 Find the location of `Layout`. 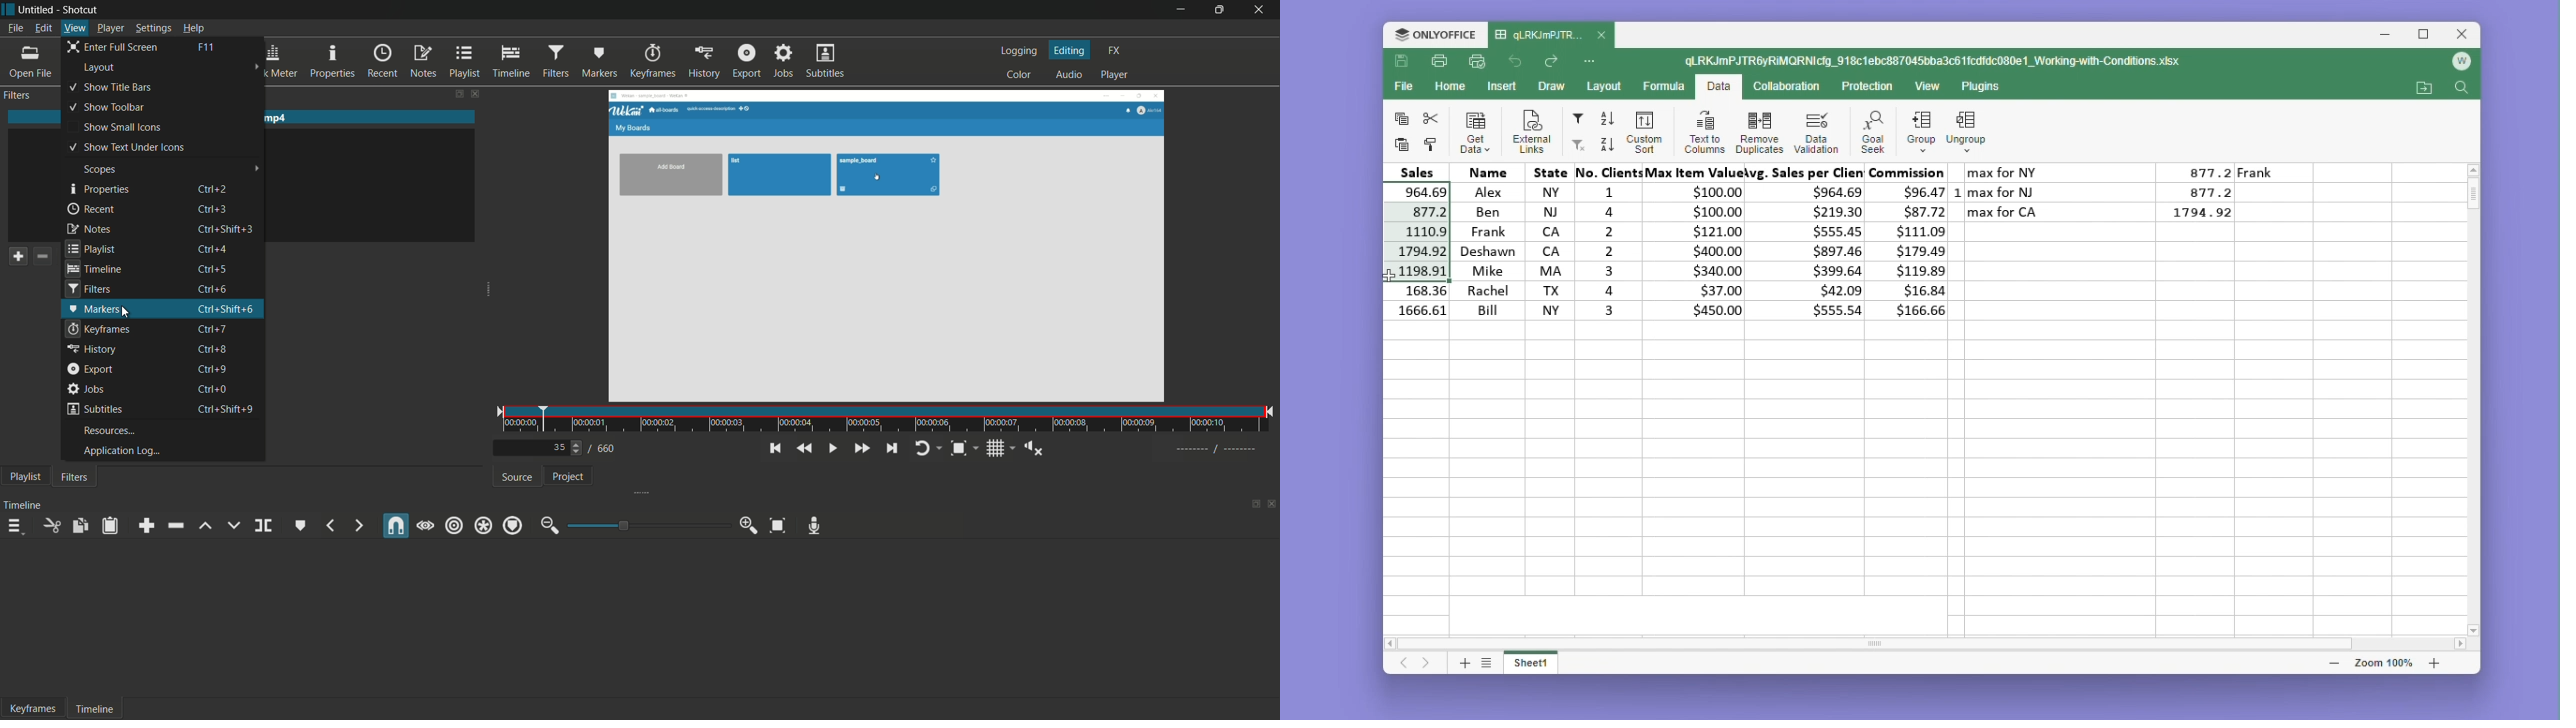

Layout is located at coordinates (1605, 86).